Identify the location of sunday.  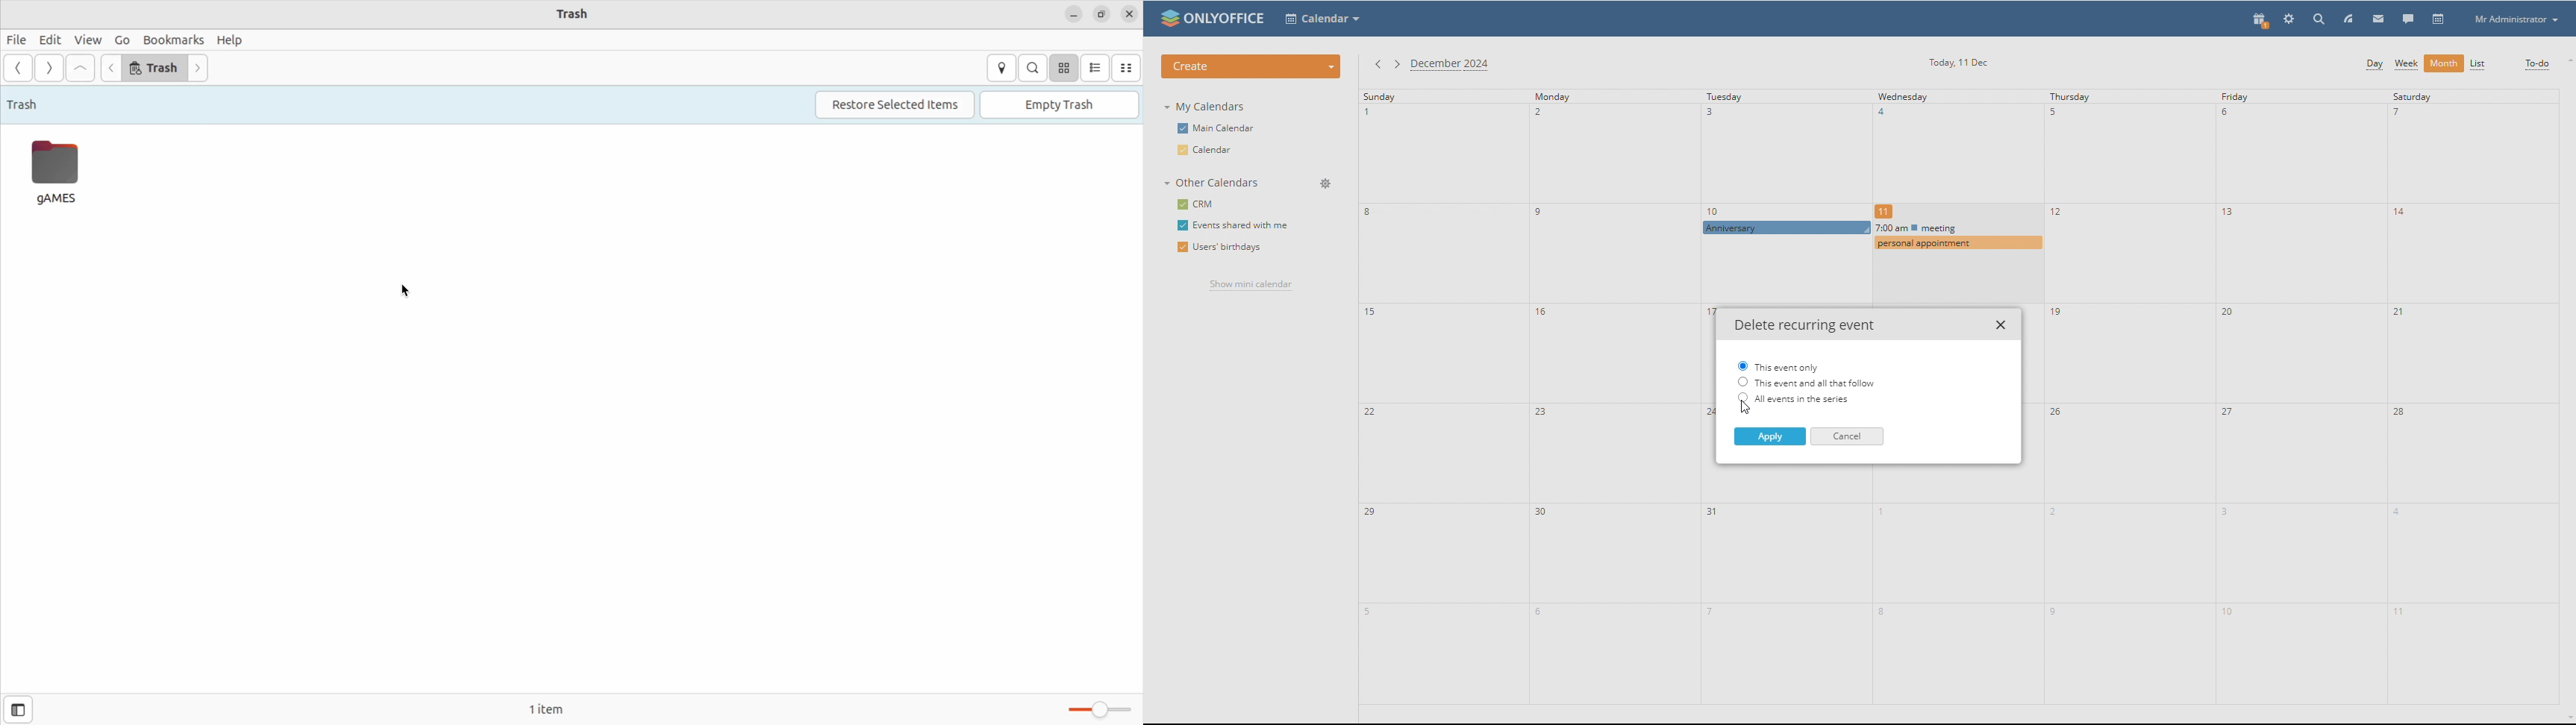
(1444, 397).